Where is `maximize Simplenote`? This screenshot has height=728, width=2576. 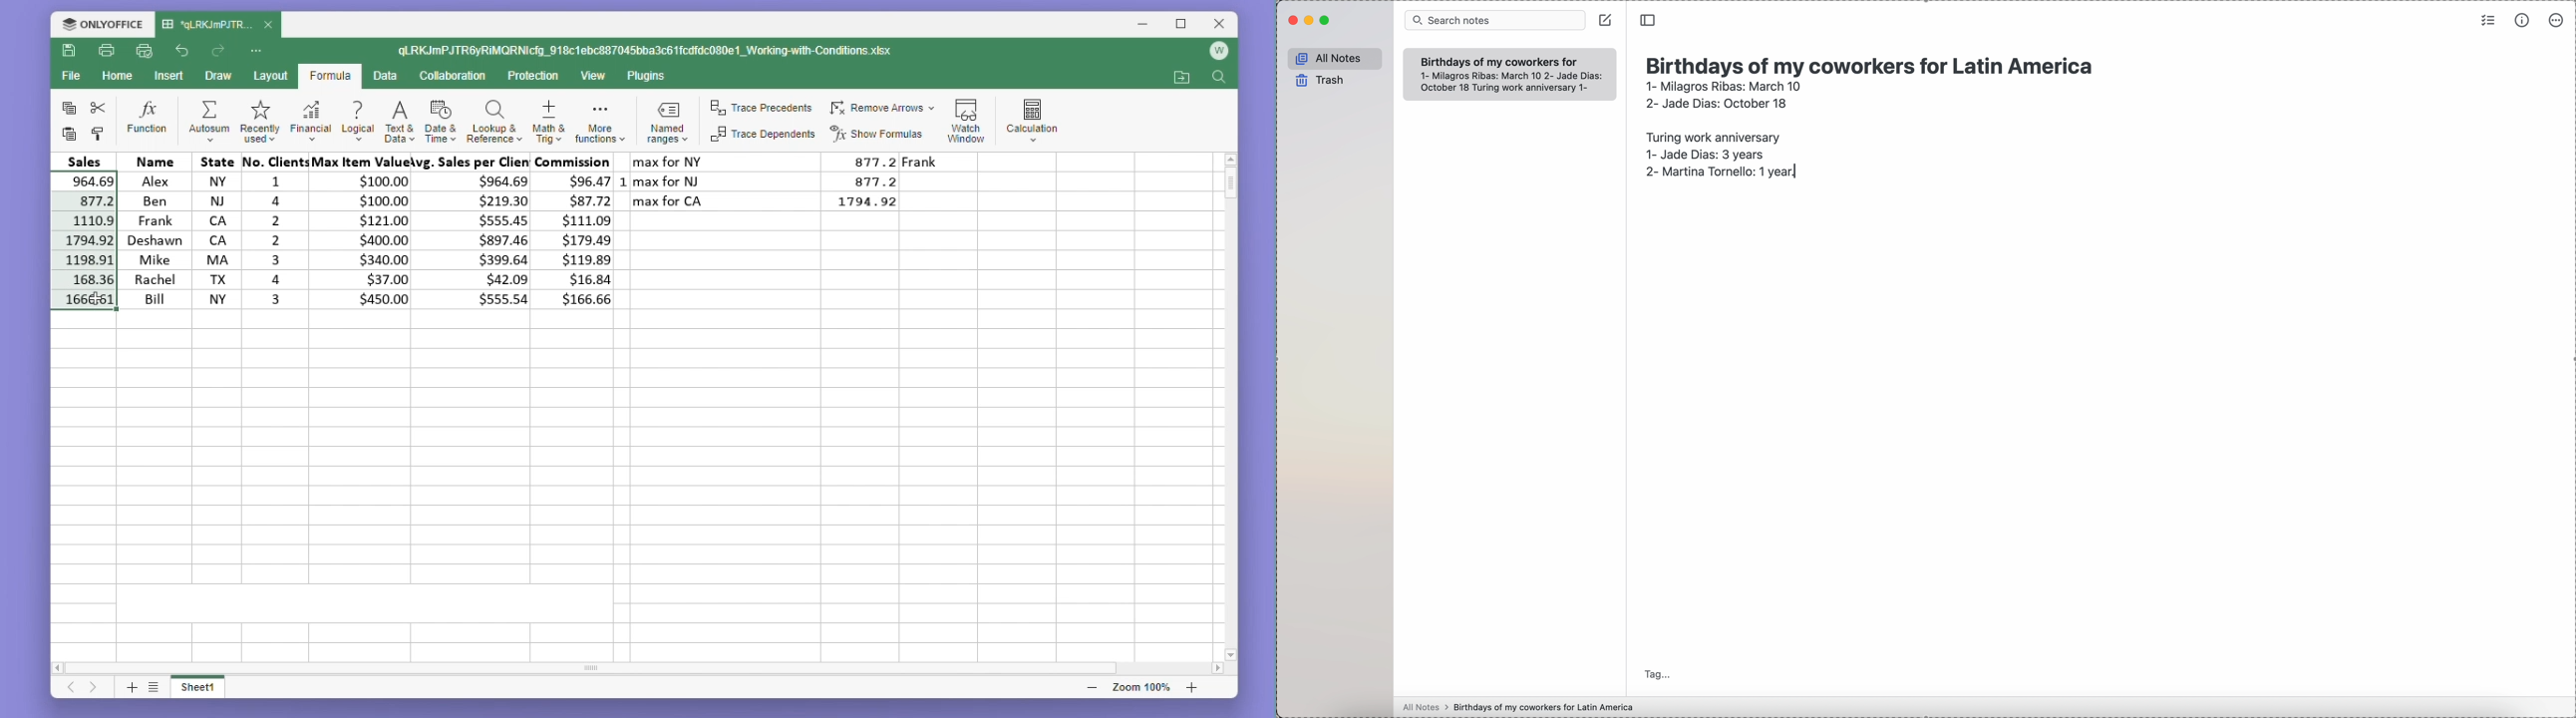 maximize Simplenote is located at coordinates (1326, 21).